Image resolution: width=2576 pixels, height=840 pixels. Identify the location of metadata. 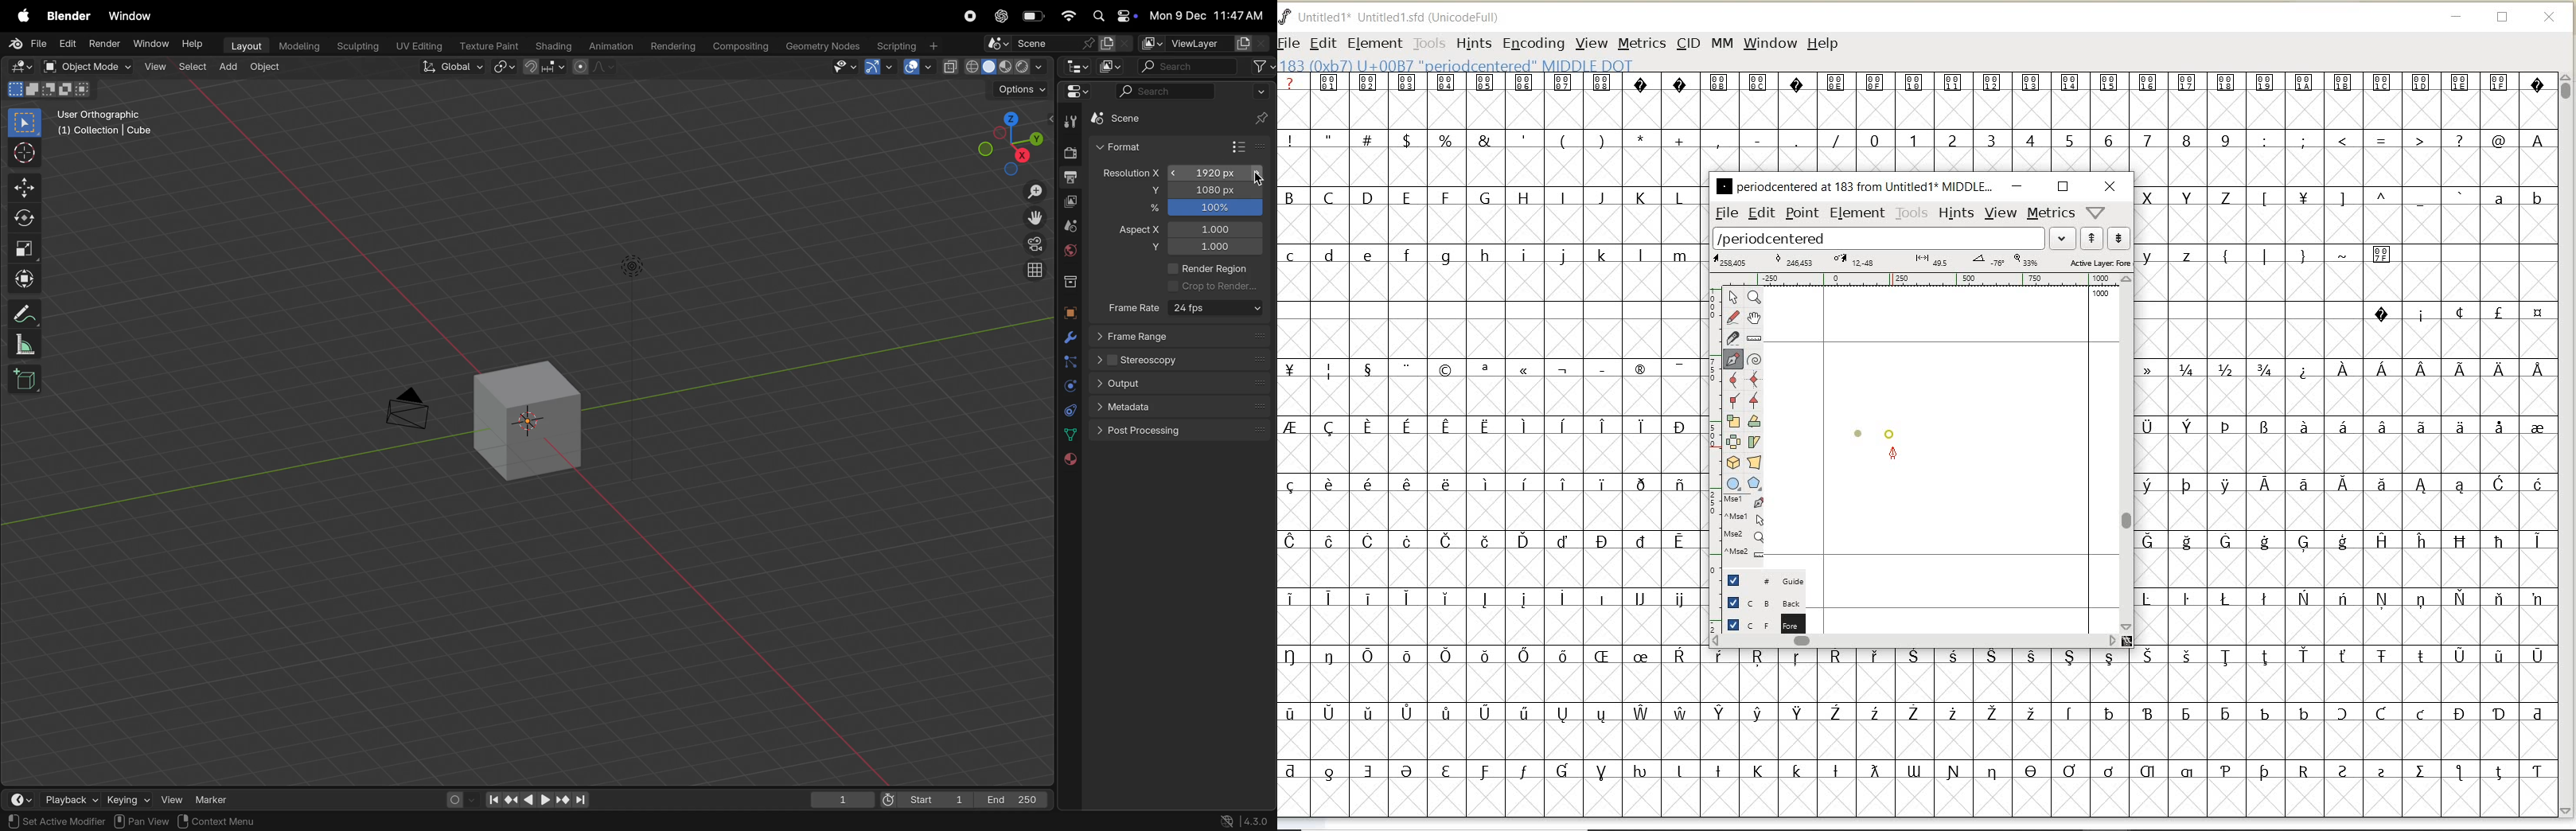
(1127, 409).